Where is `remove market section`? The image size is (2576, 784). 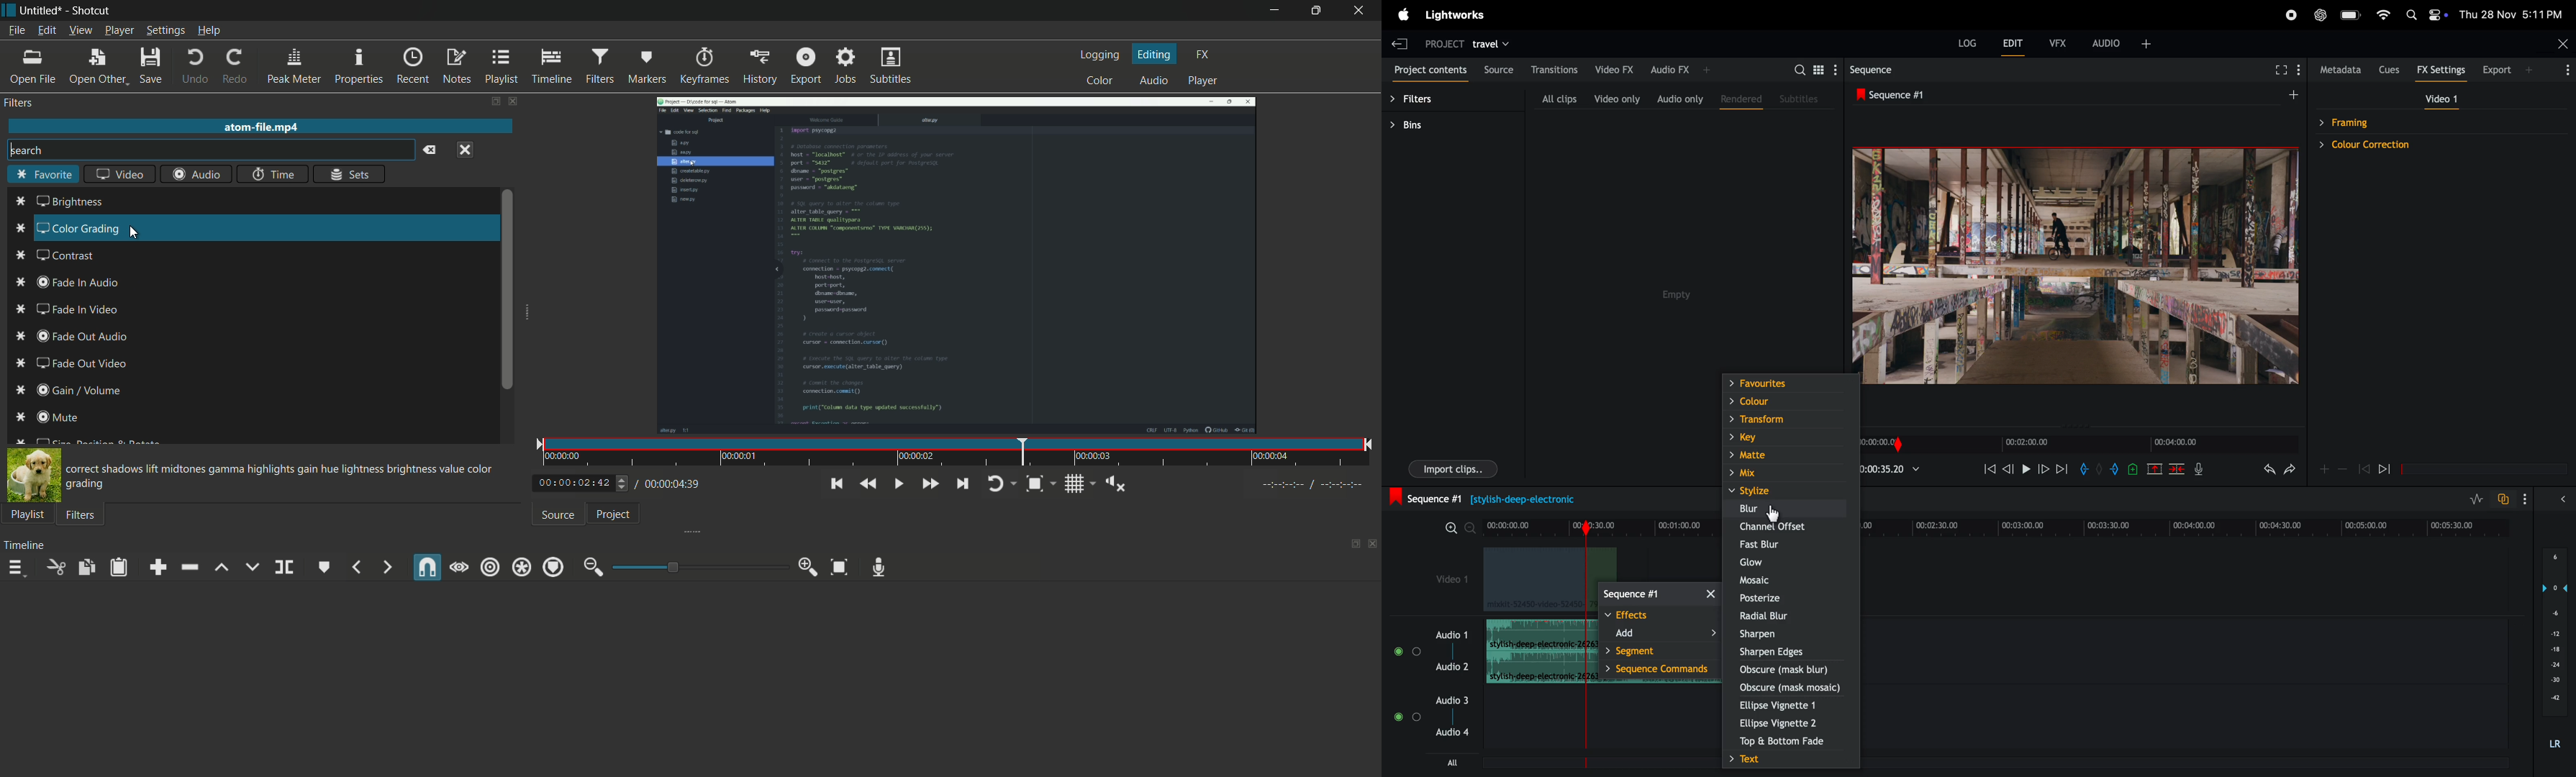
remove market section is located at coordinates (2154, 471).